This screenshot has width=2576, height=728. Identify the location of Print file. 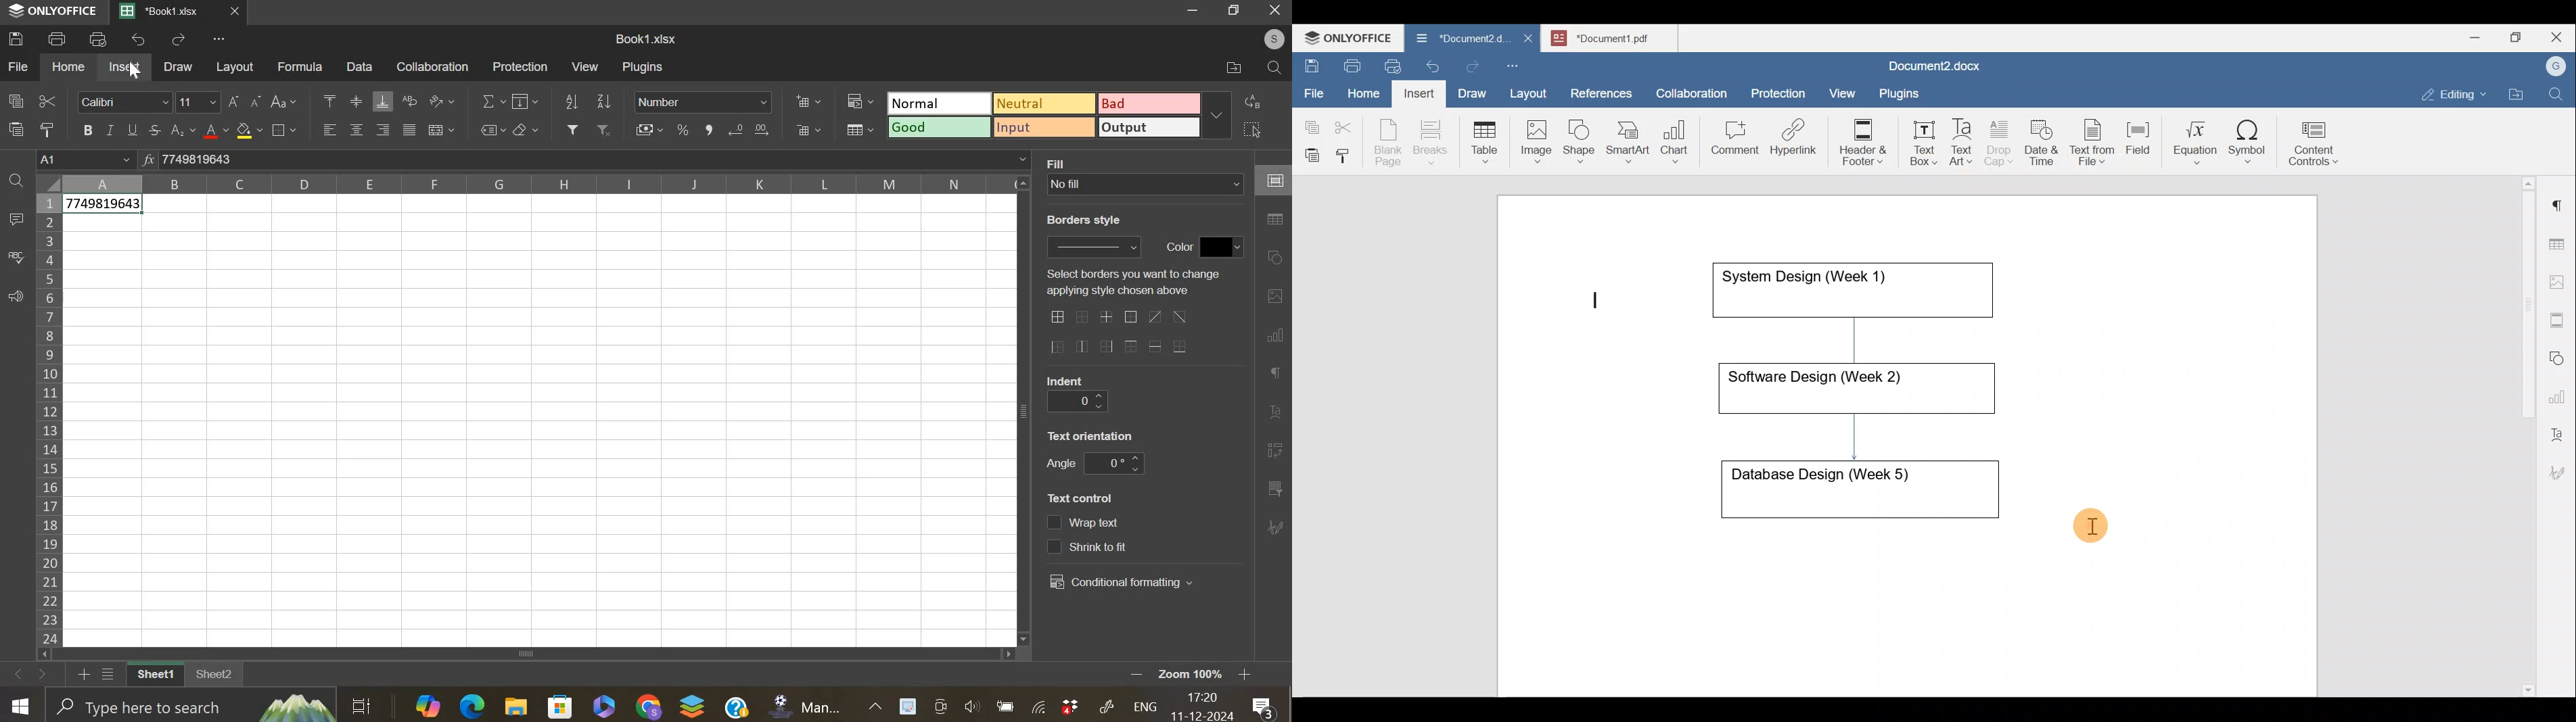
(1350, 64).